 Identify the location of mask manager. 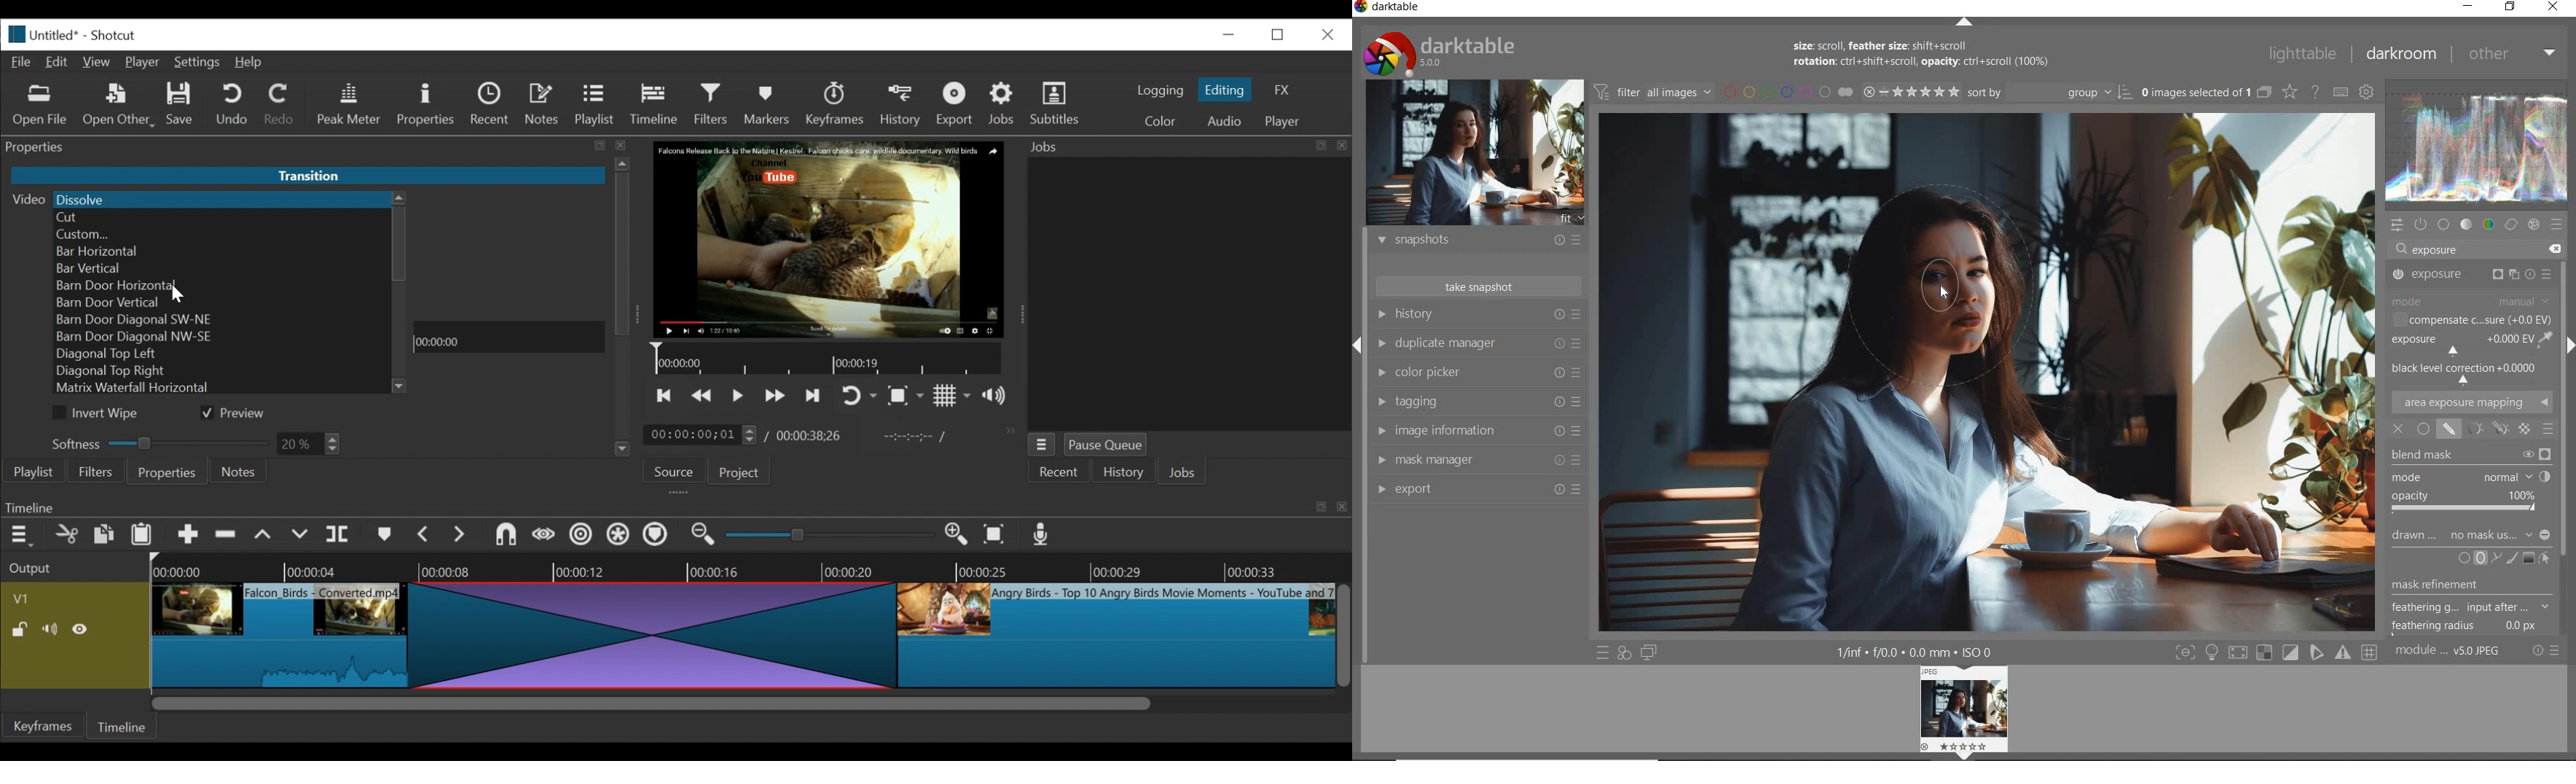
(1476, 458).